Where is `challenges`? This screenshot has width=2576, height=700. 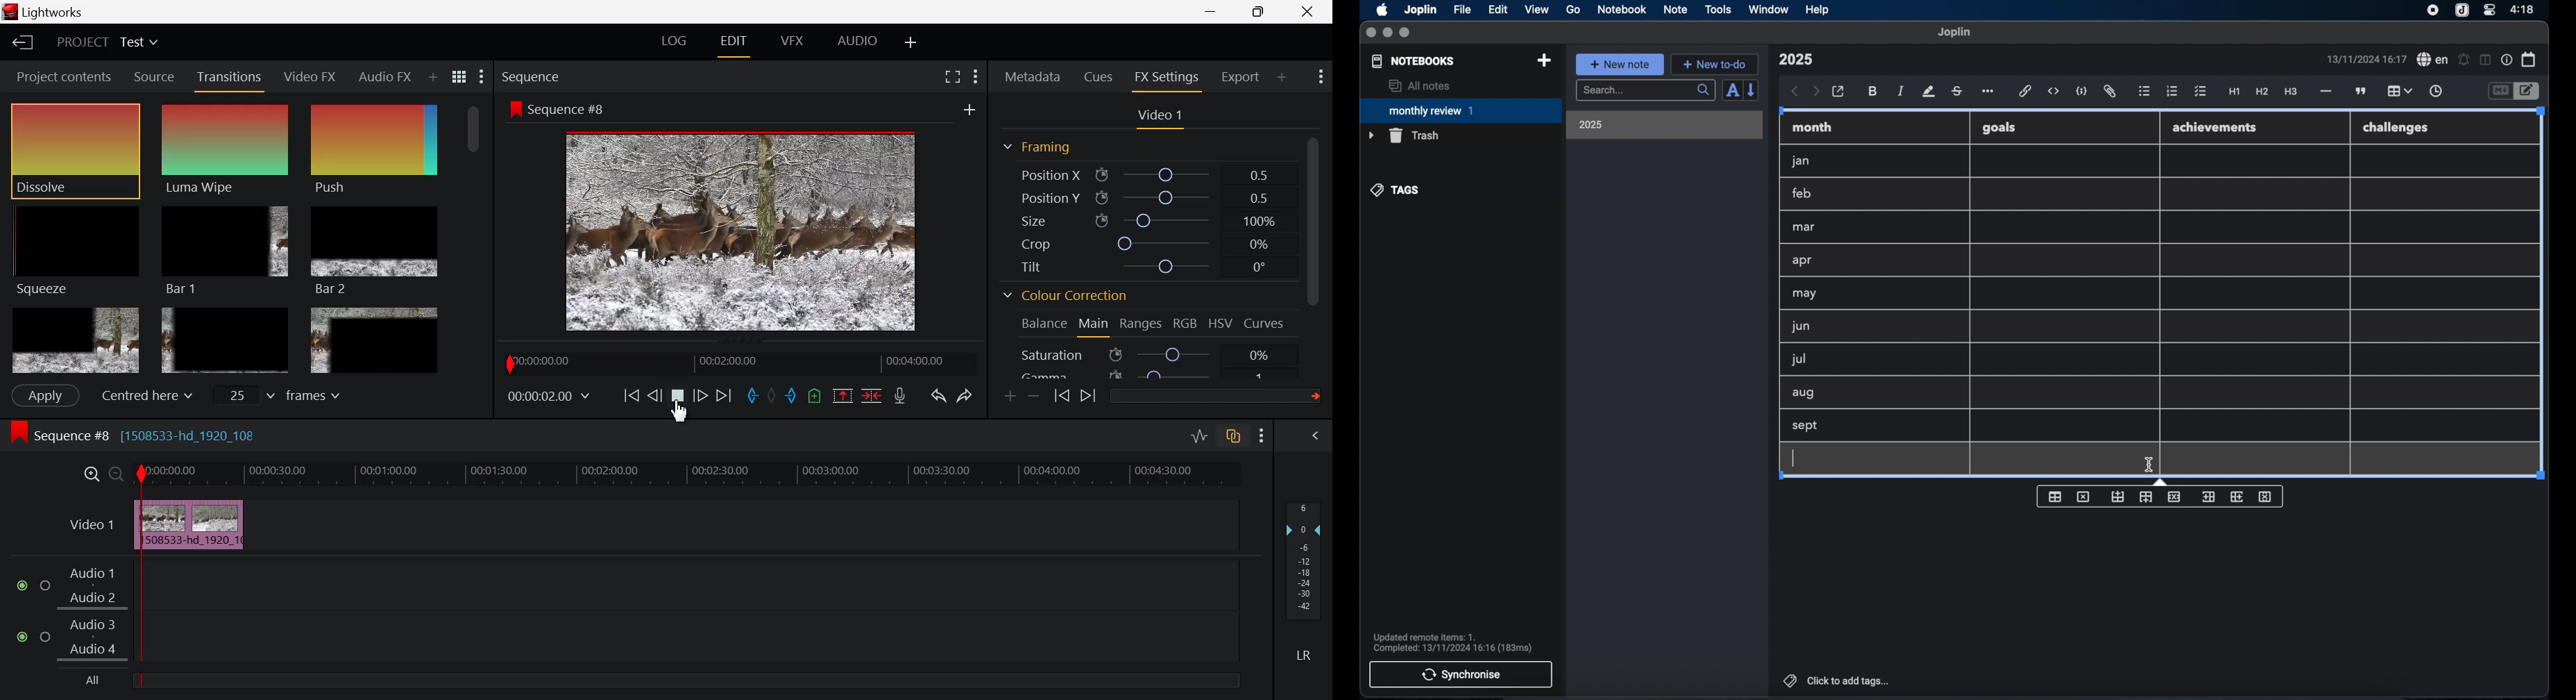
challenges is located at coordinates (2397, 128).